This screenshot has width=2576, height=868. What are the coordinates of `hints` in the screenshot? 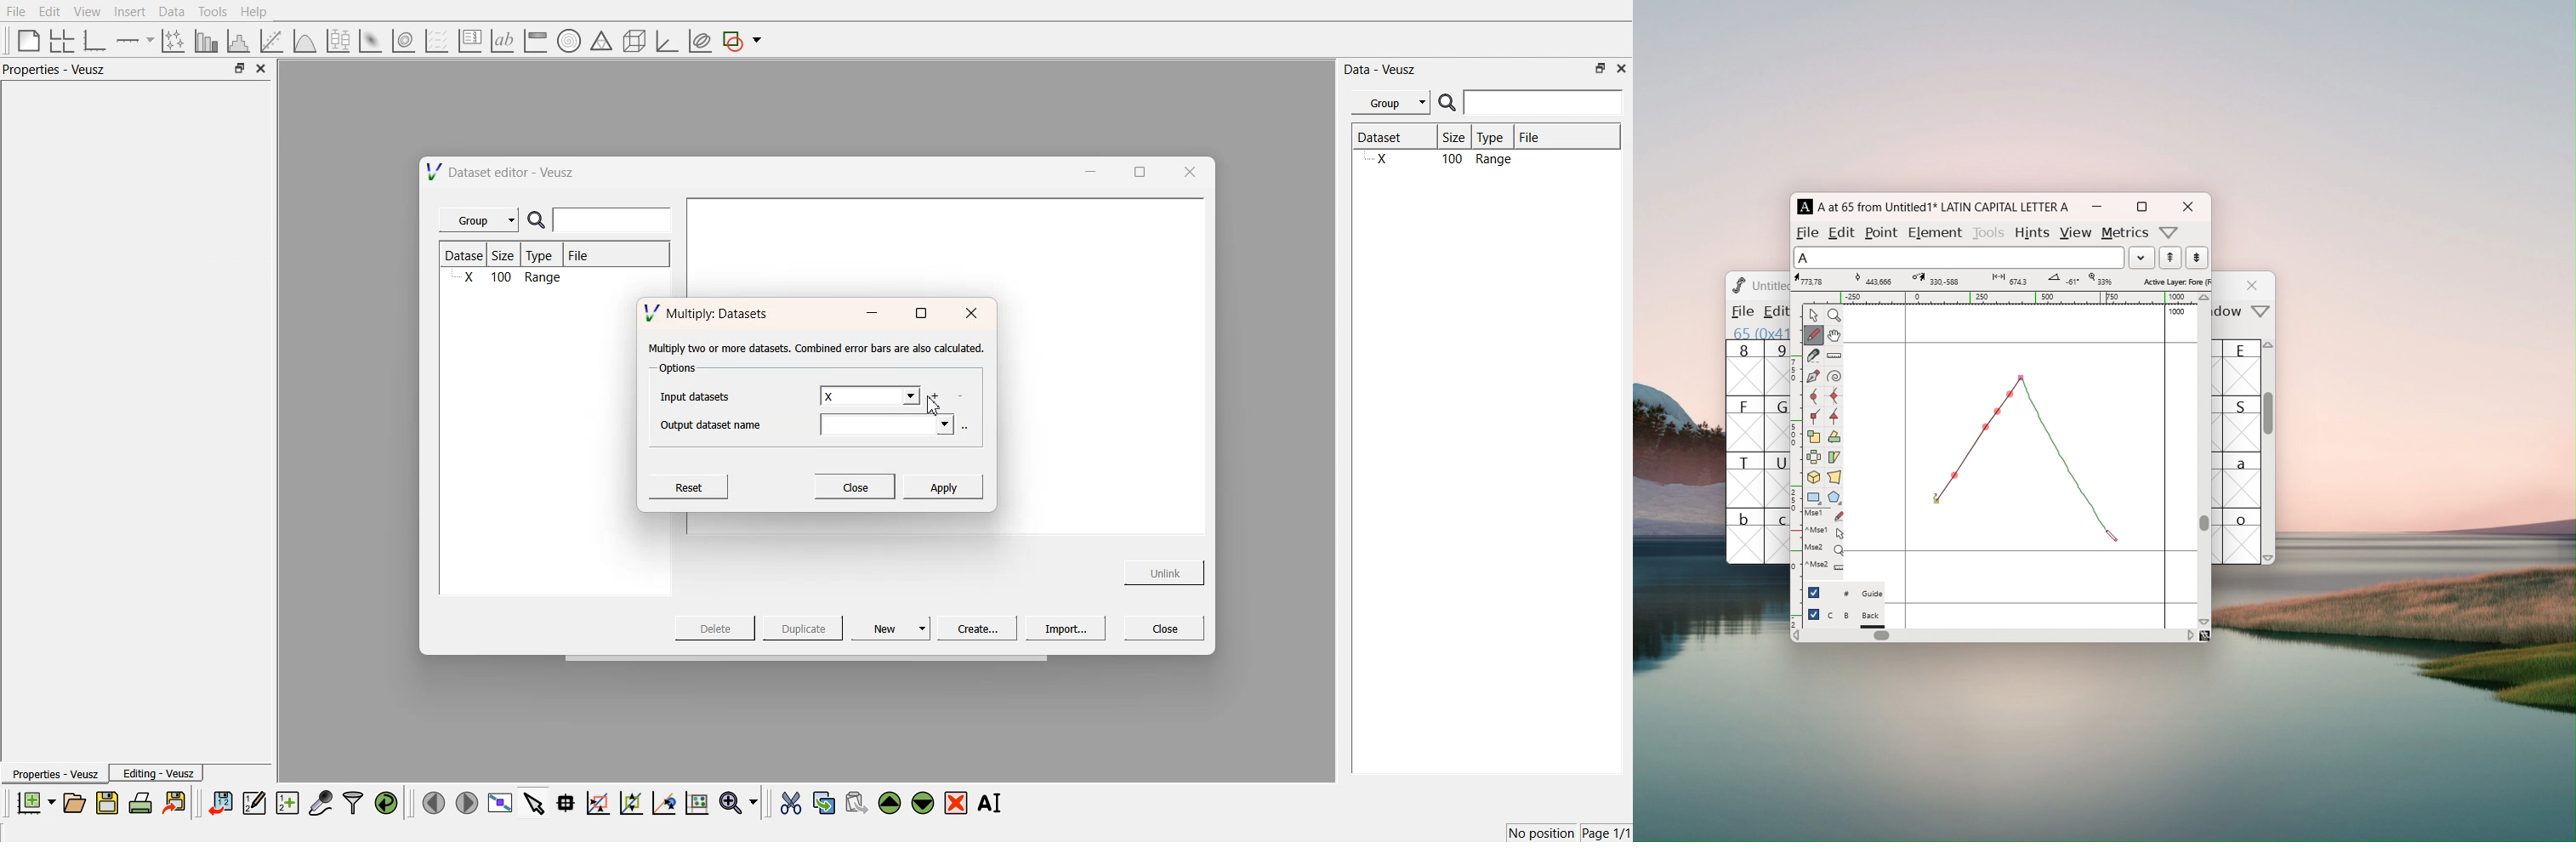 It's located at (2031, 232).